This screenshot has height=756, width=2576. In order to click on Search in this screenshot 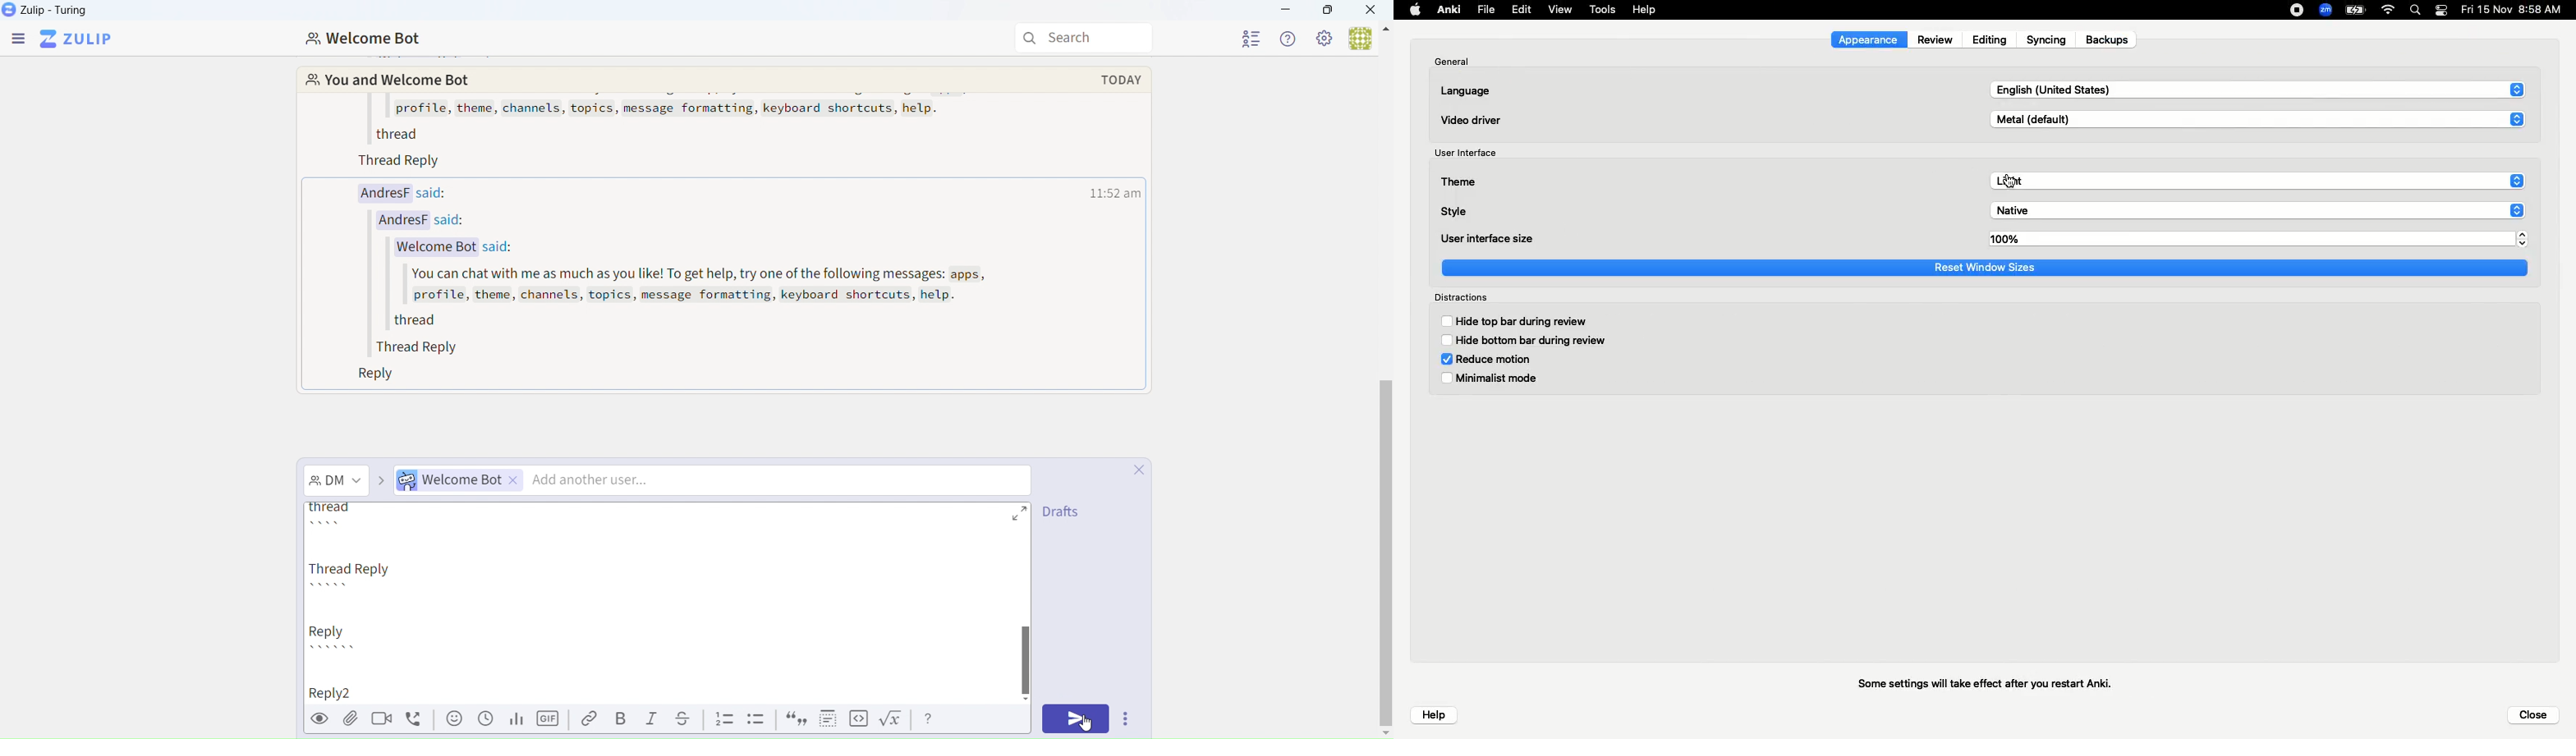, I will do `click(1085, 36)`.